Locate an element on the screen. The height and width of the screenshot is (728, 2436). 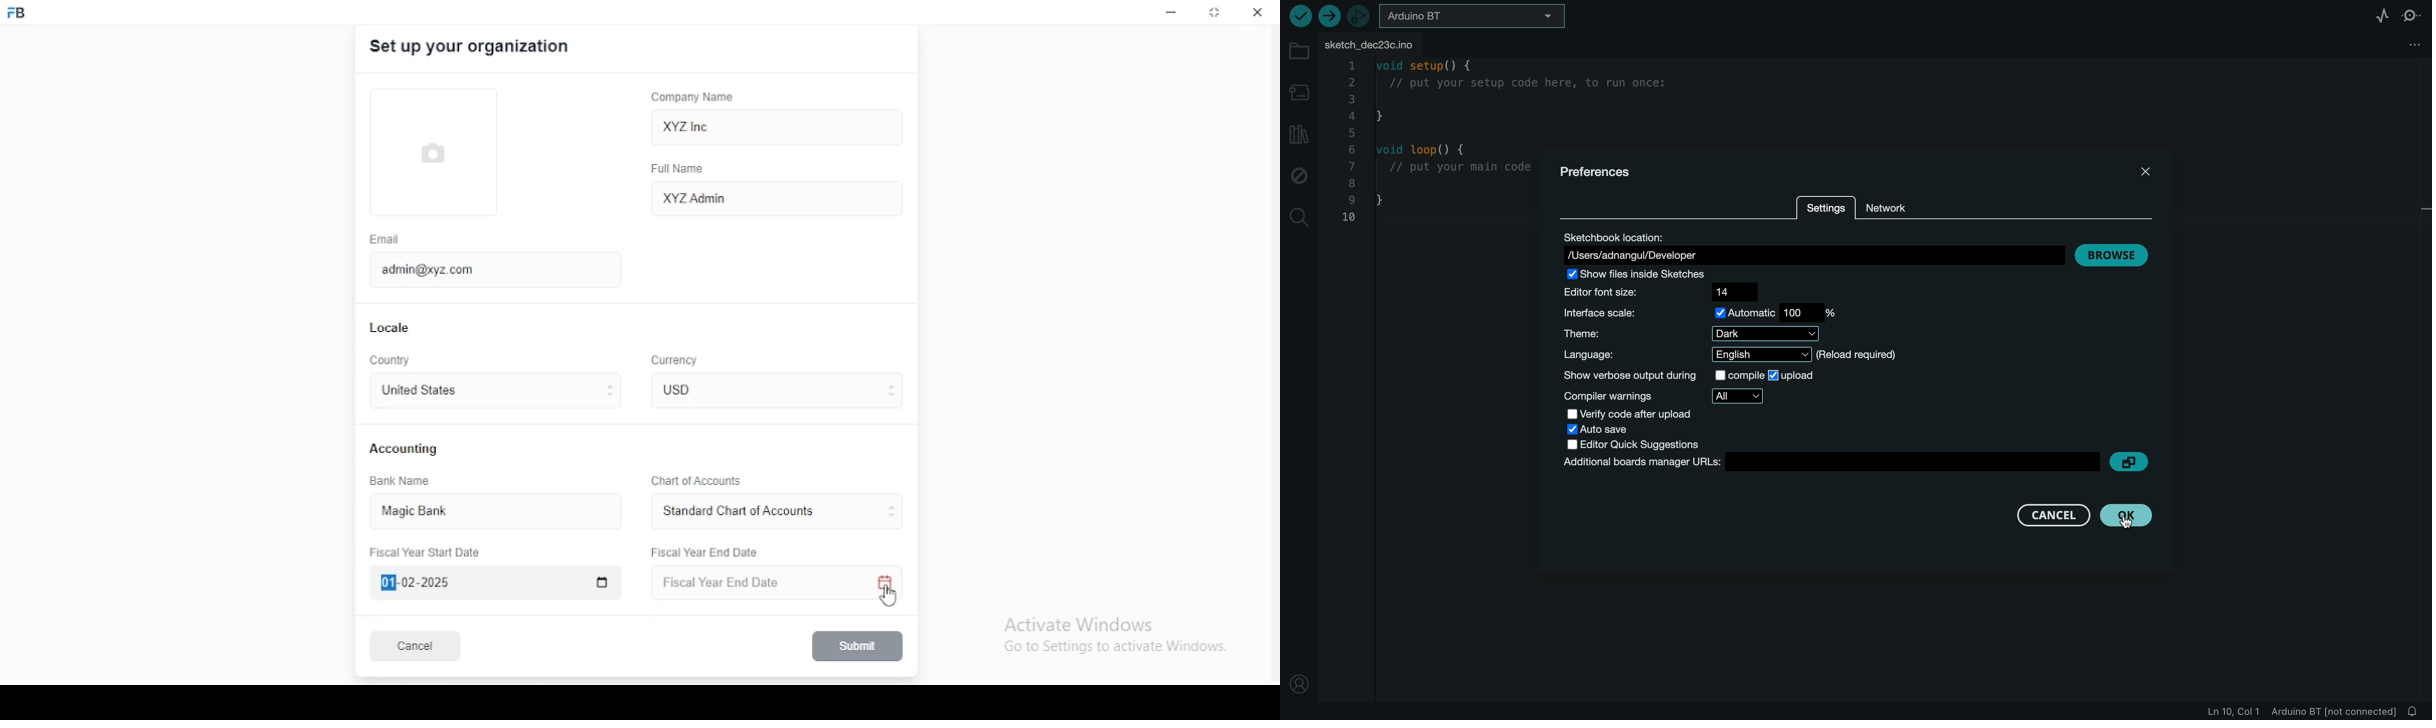
restore is located at coordinates (1216, 14).